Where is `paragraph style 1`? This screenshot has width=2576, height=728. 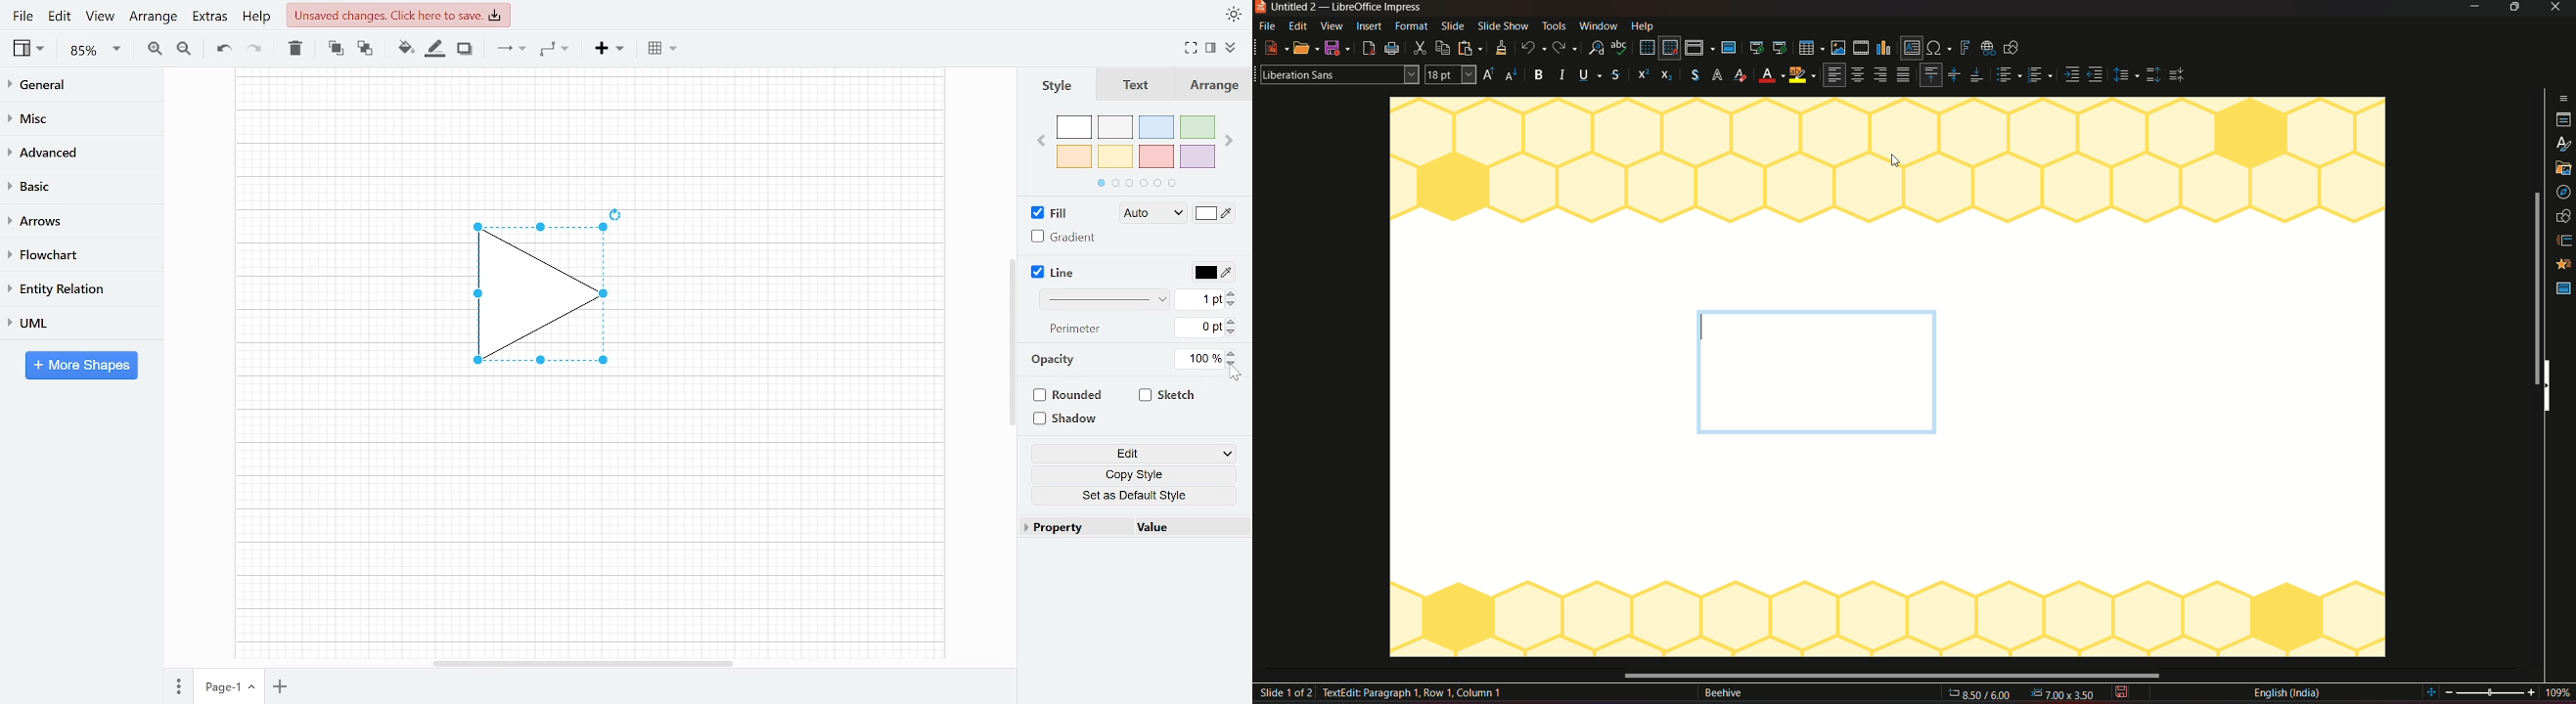
paragraph style 1 is located at coordinates (2008, 76).